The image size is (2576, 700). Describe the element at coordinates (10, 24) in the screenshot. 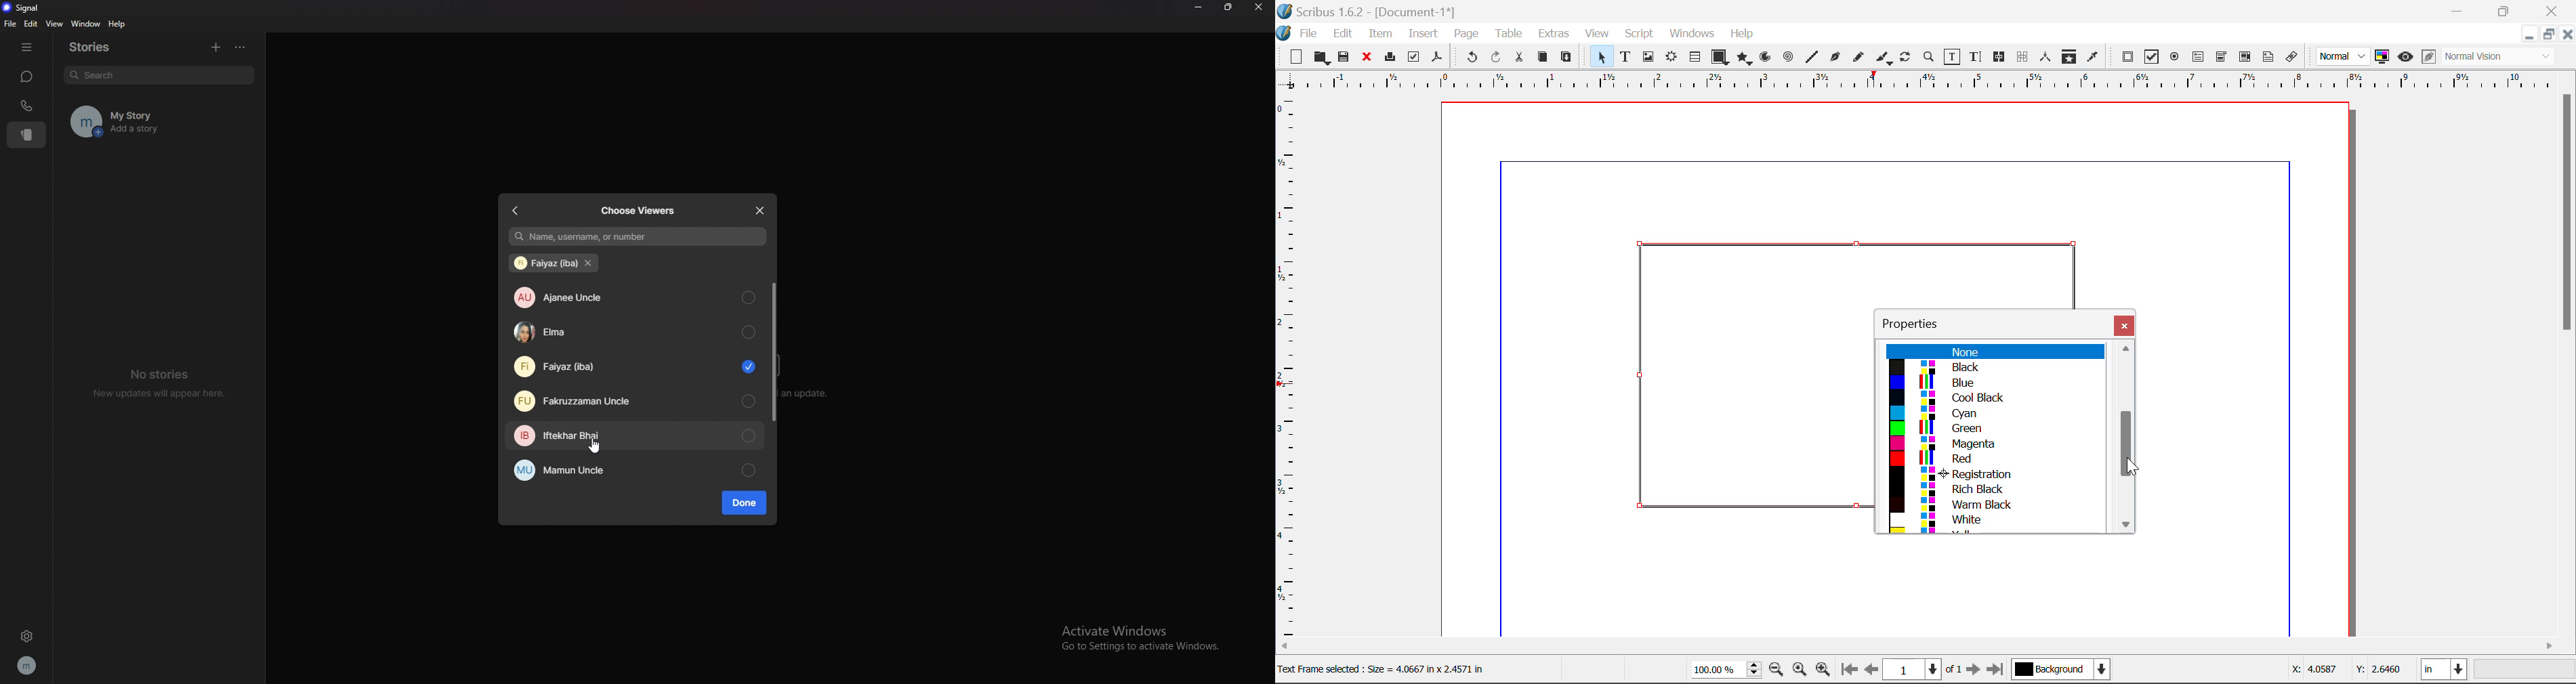

I see `file` at that location.